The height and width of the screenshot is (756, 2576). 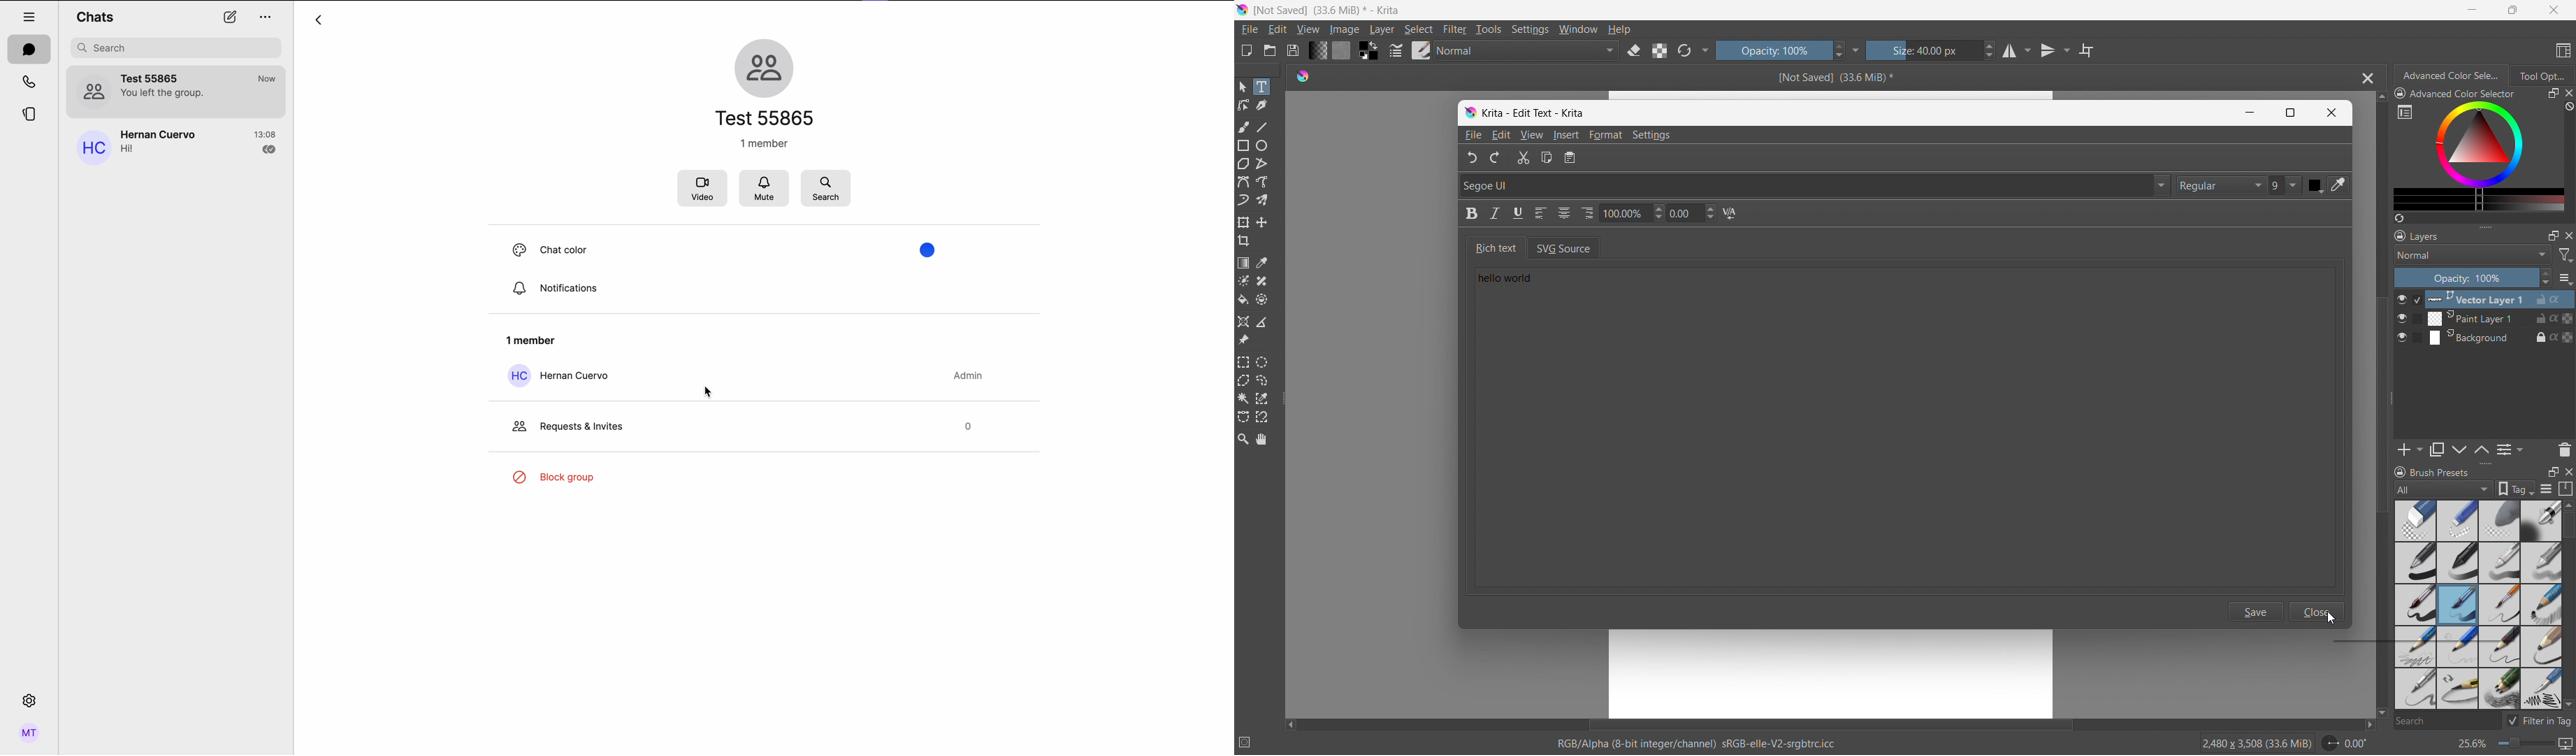 I want to click on maximize, so click(x=2553, y=235).